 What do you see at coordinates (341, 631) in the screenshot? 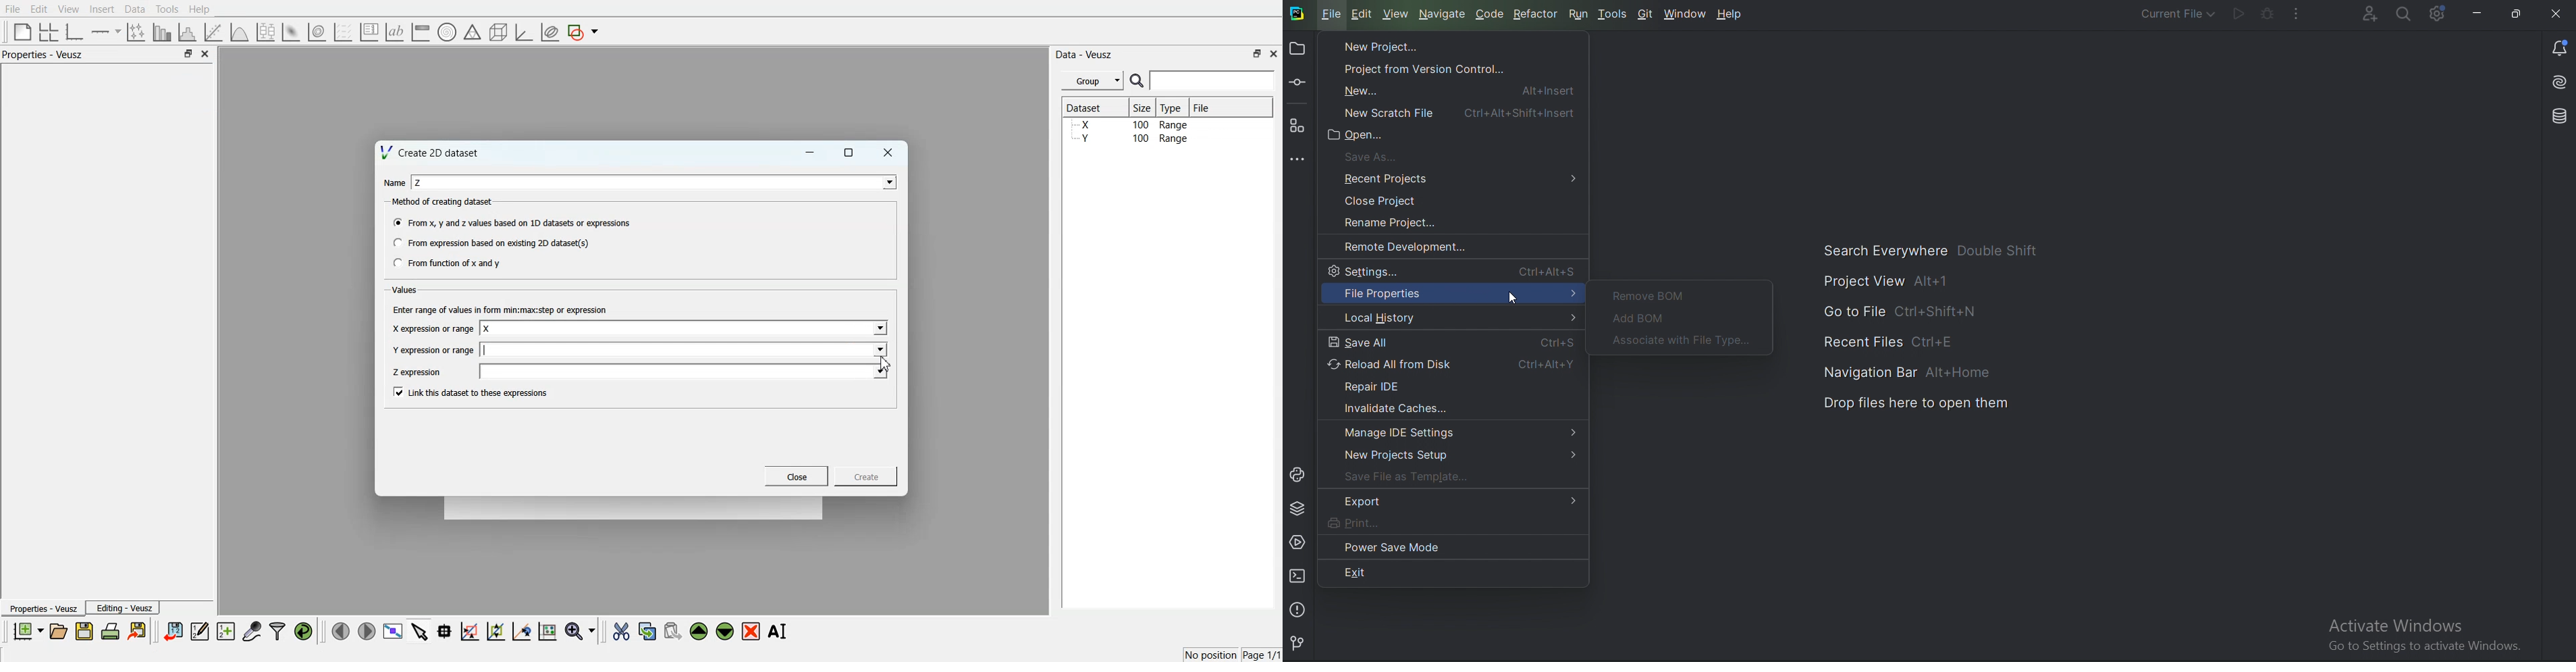
I see `Move to the previous page` at bounding box center [341, 631].